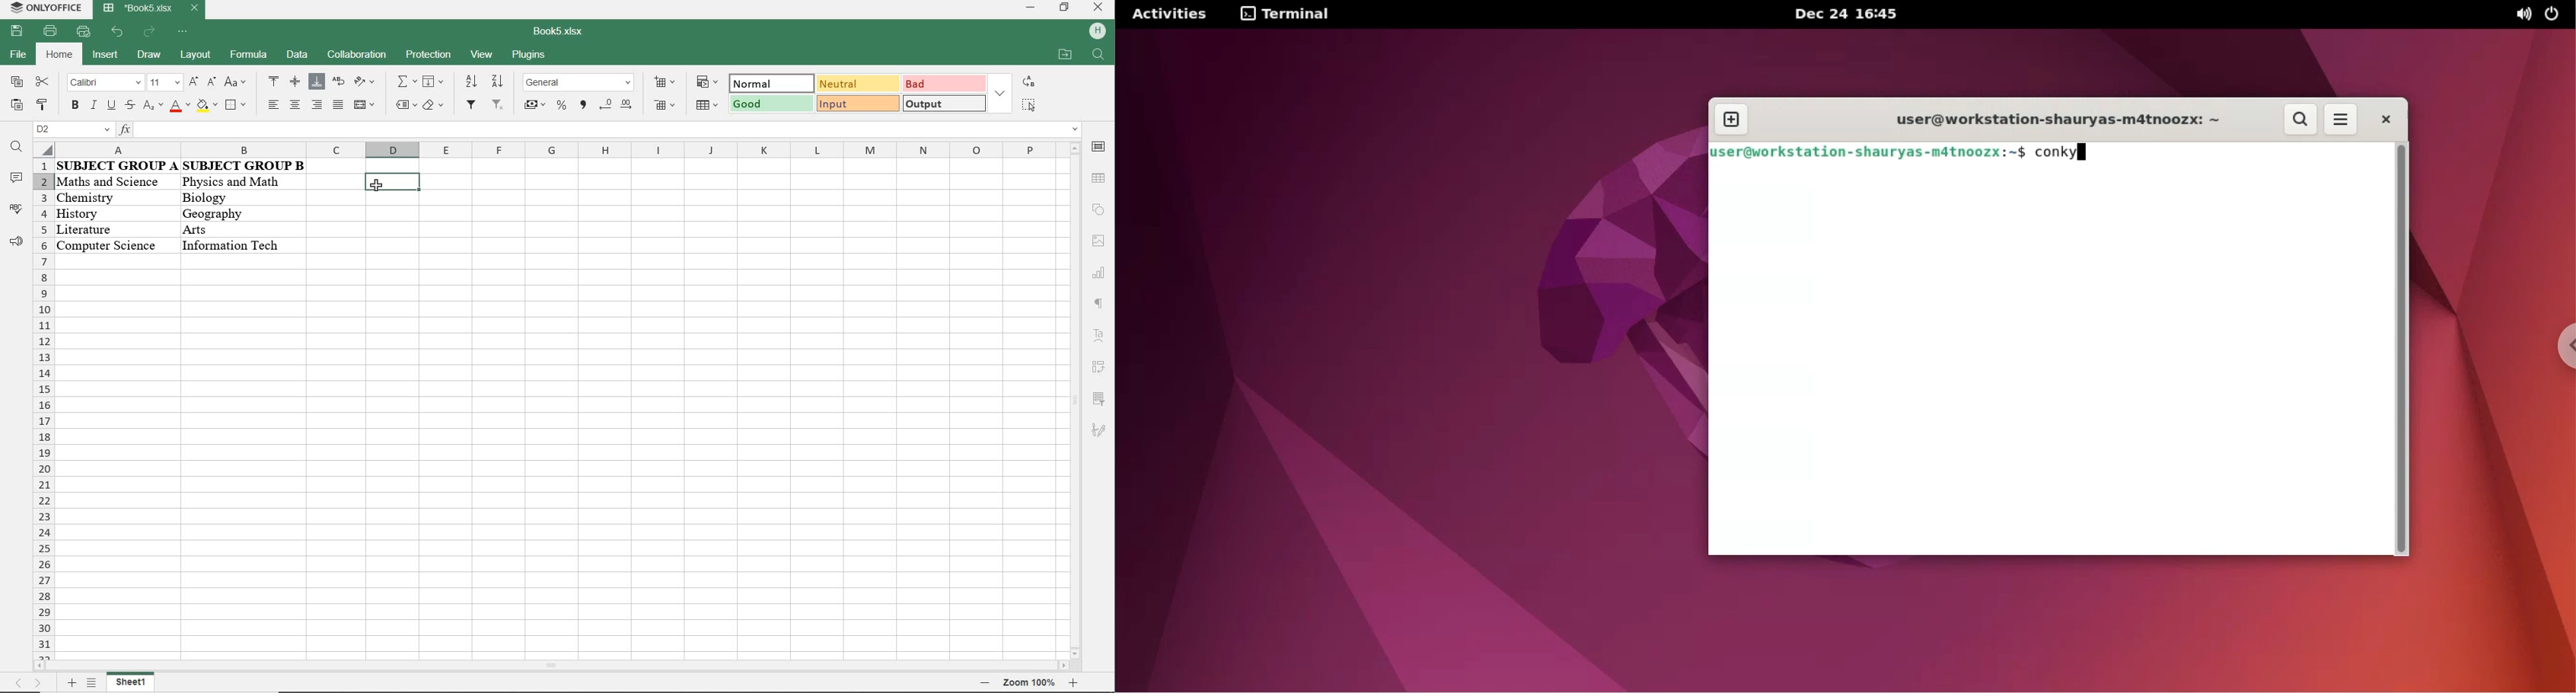 This screenshot has width=2576, height=700. What do you see at coordinates (857, 103) in the screenshot?
I see `input` at bounding box center [857, 103].